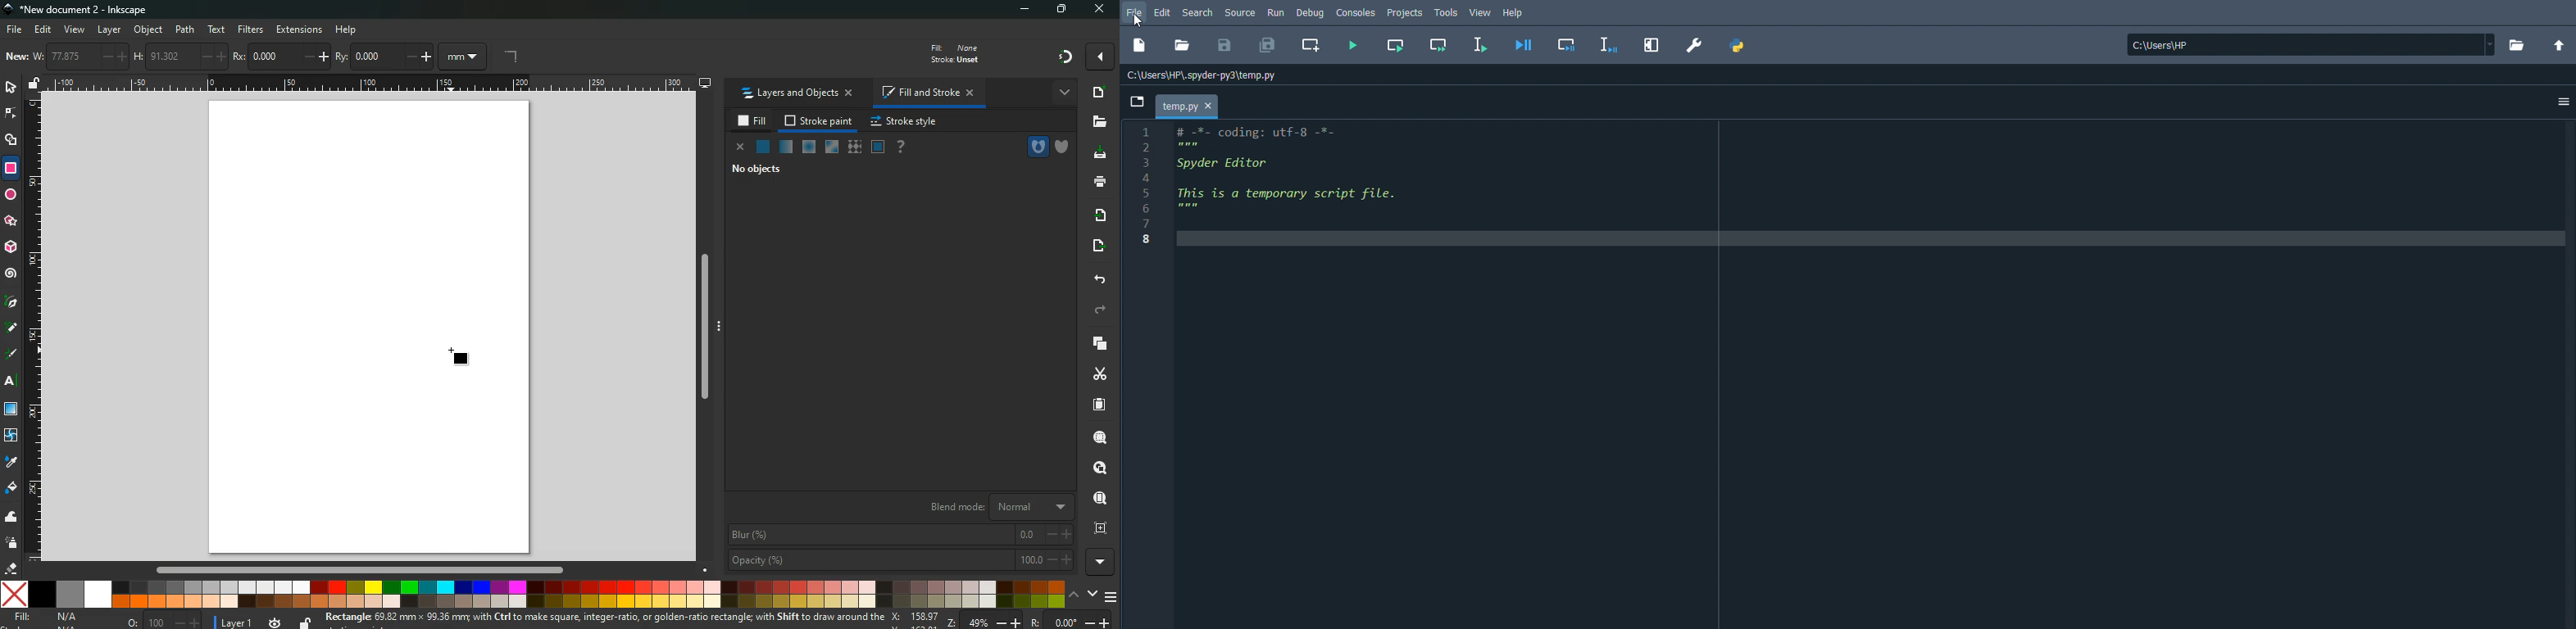 The image size is (2576, 644). What do you see at coordinates (112, 29) in the screenshot?
I see `layer` at bounding box center [112, 29].